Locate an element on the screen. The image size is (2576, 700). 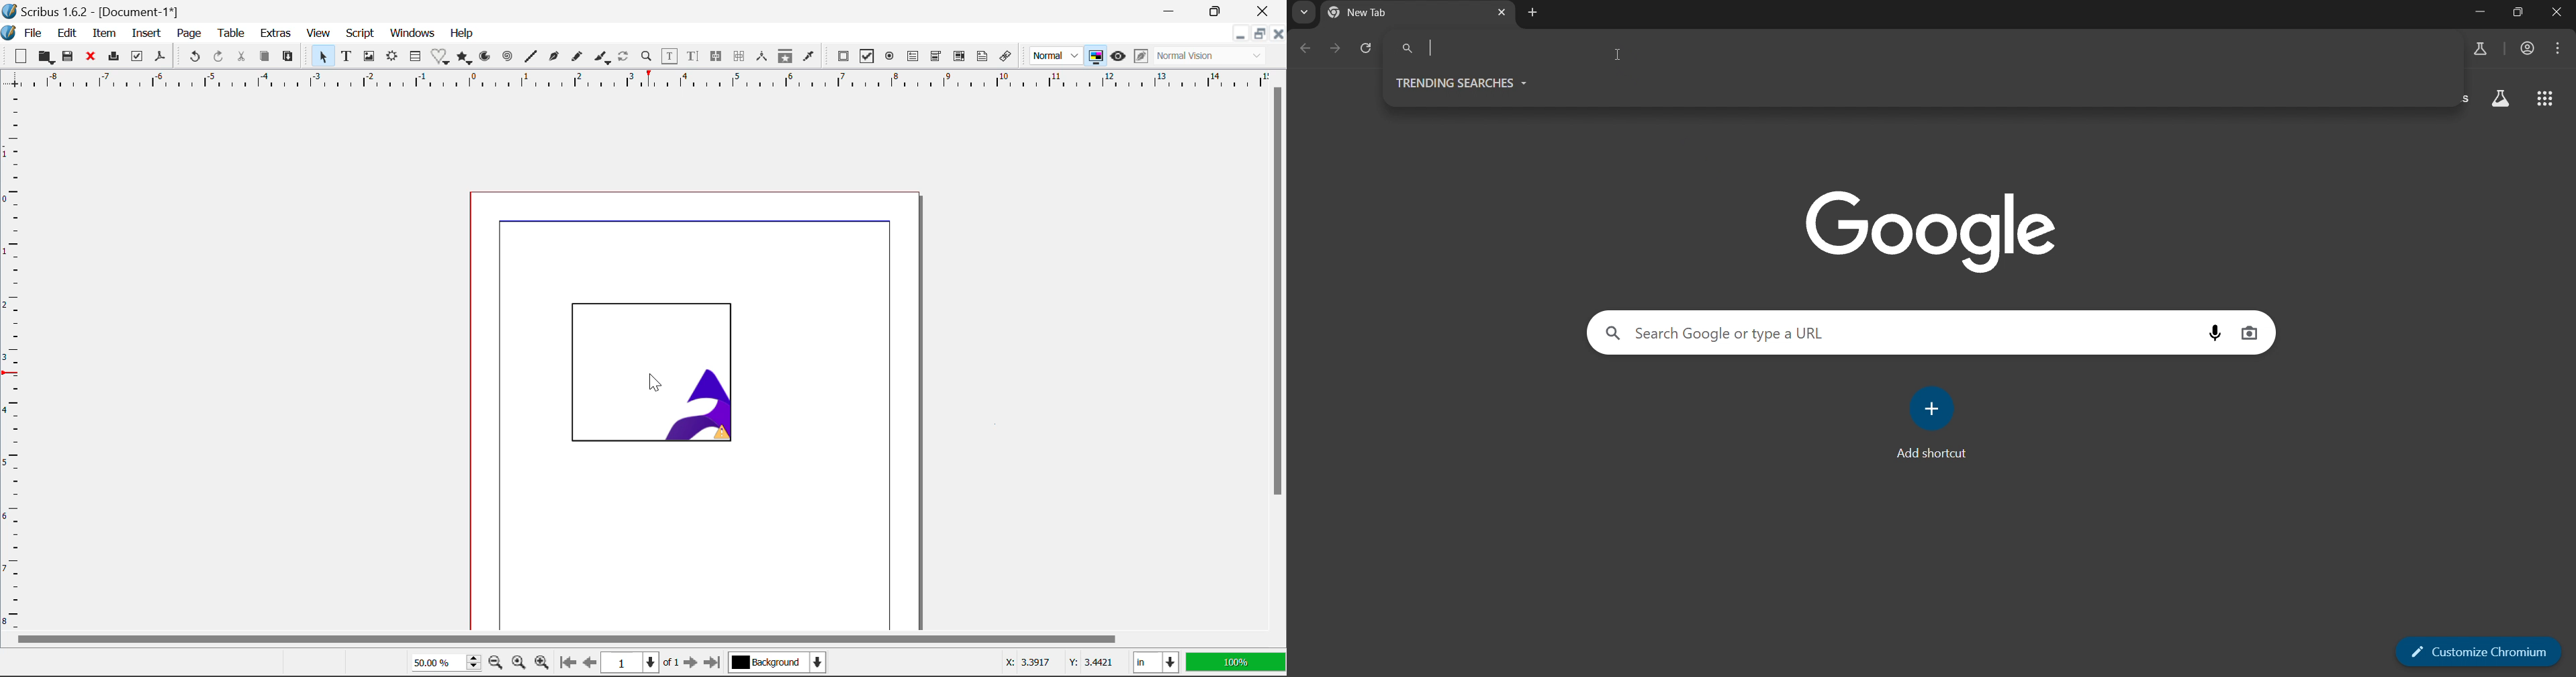
View is located at coordinates (318, 34).